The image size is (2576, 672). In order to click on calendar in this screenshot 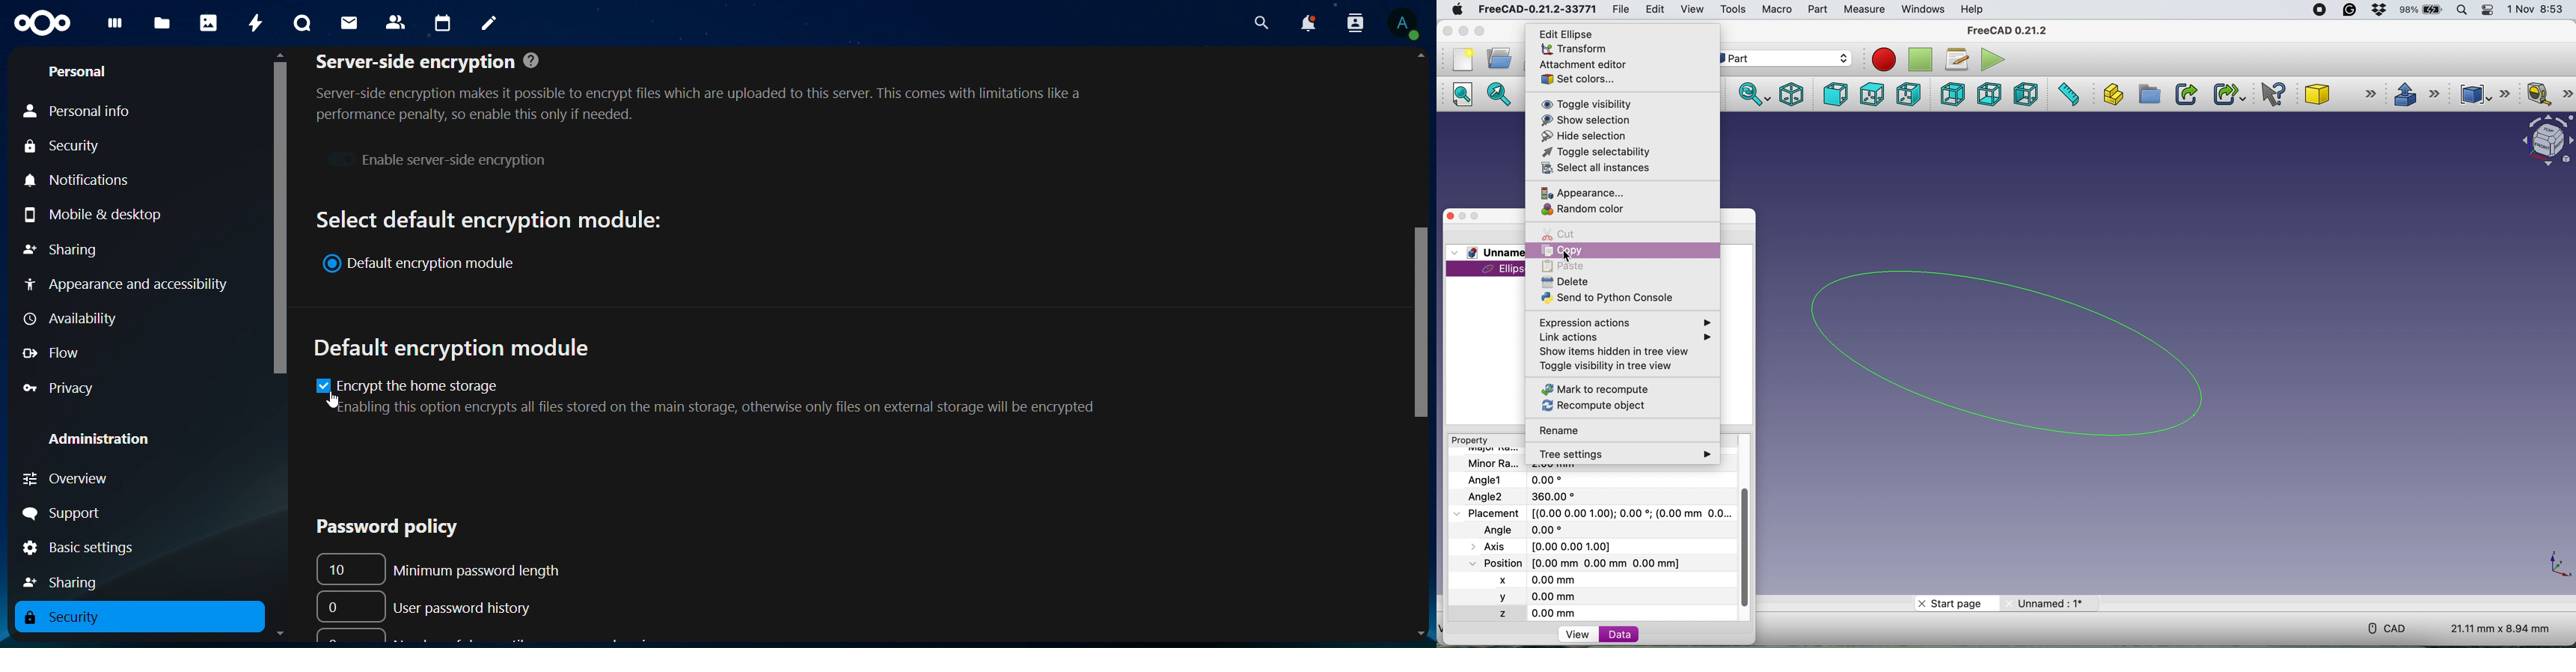, I will do `click(444, 24)`.